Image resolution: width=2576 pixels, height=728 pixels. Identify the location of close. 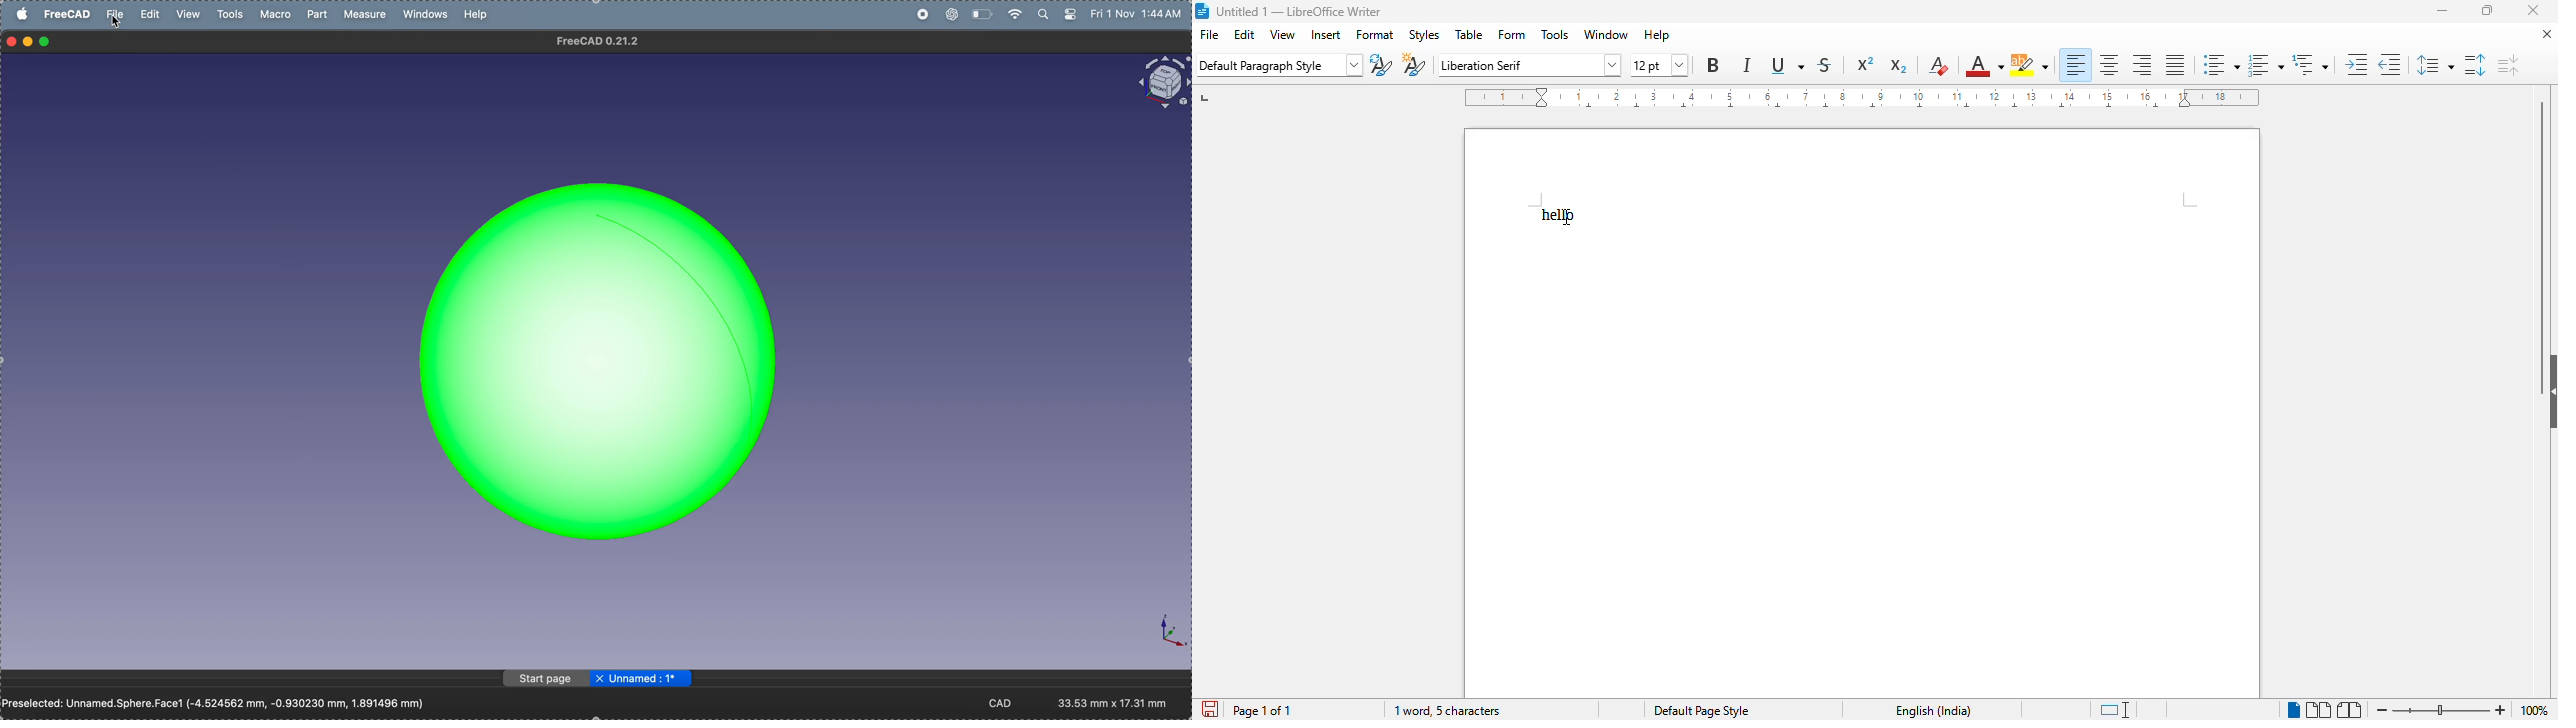
(2534, 9).